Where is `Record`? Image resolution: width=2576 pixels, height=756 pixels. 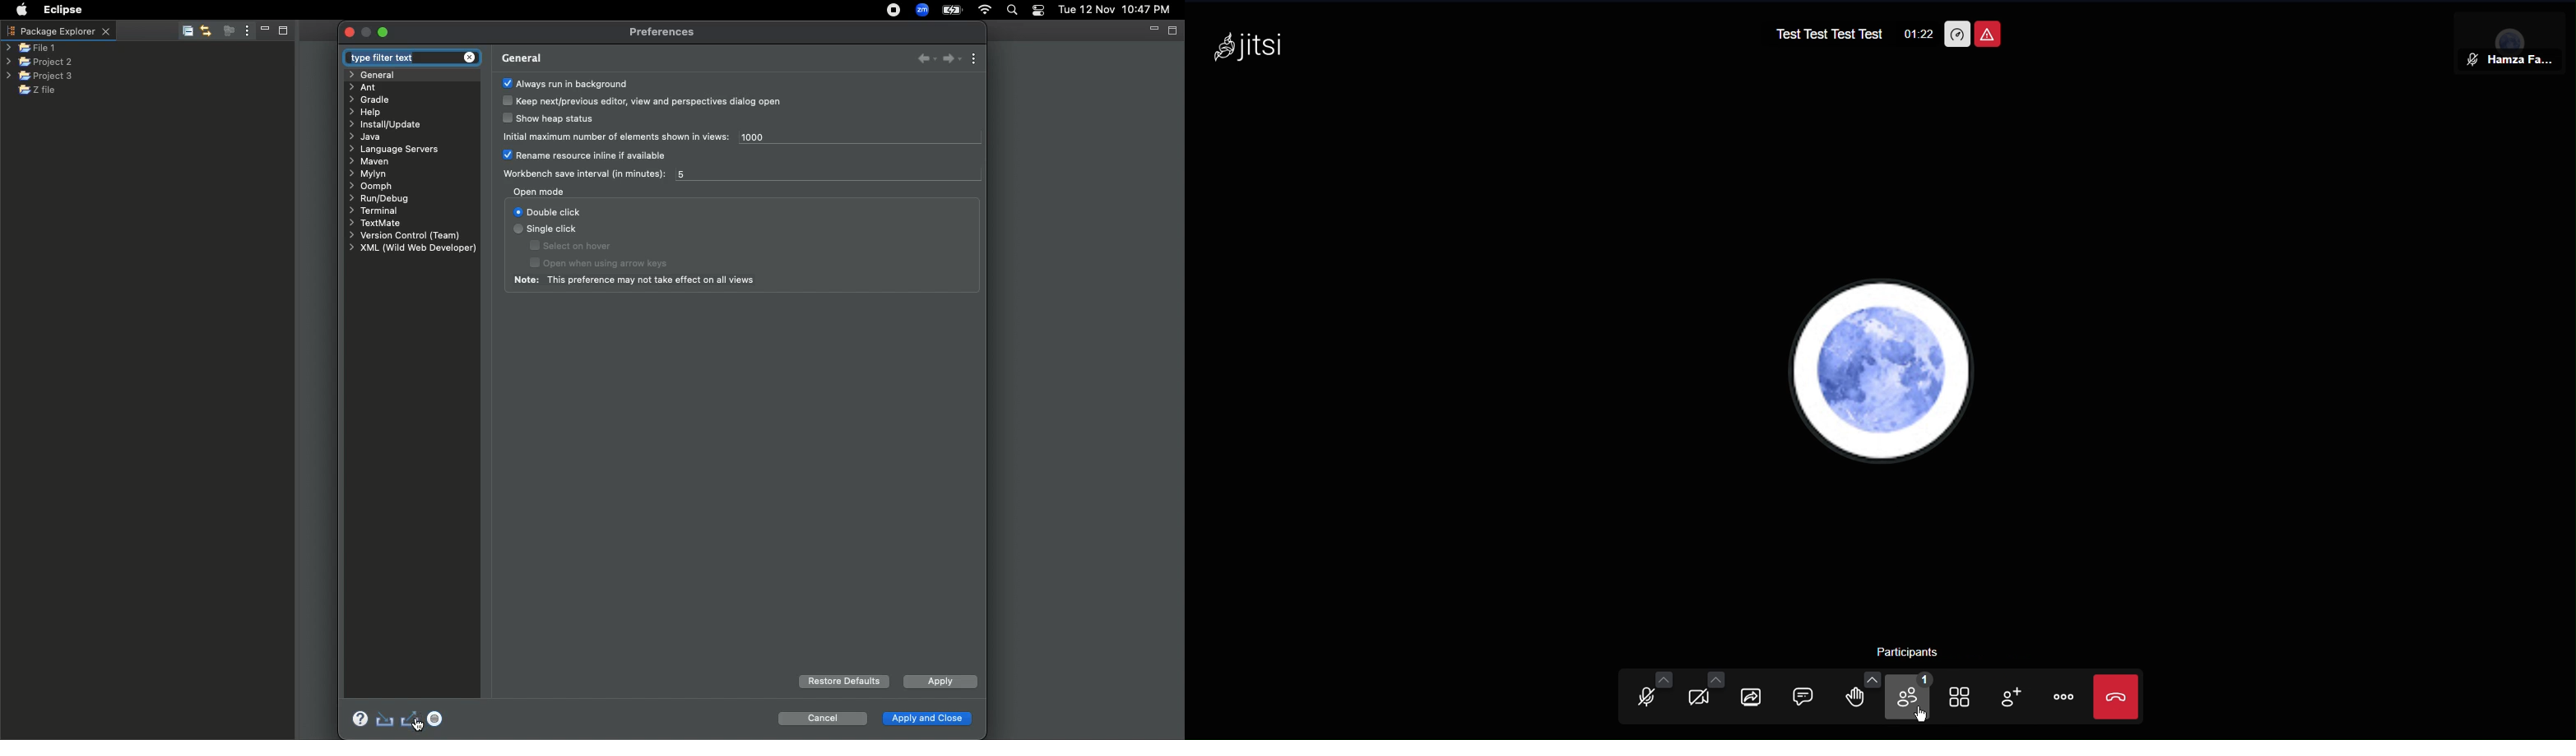 Record is located at coordinates (439, 719).